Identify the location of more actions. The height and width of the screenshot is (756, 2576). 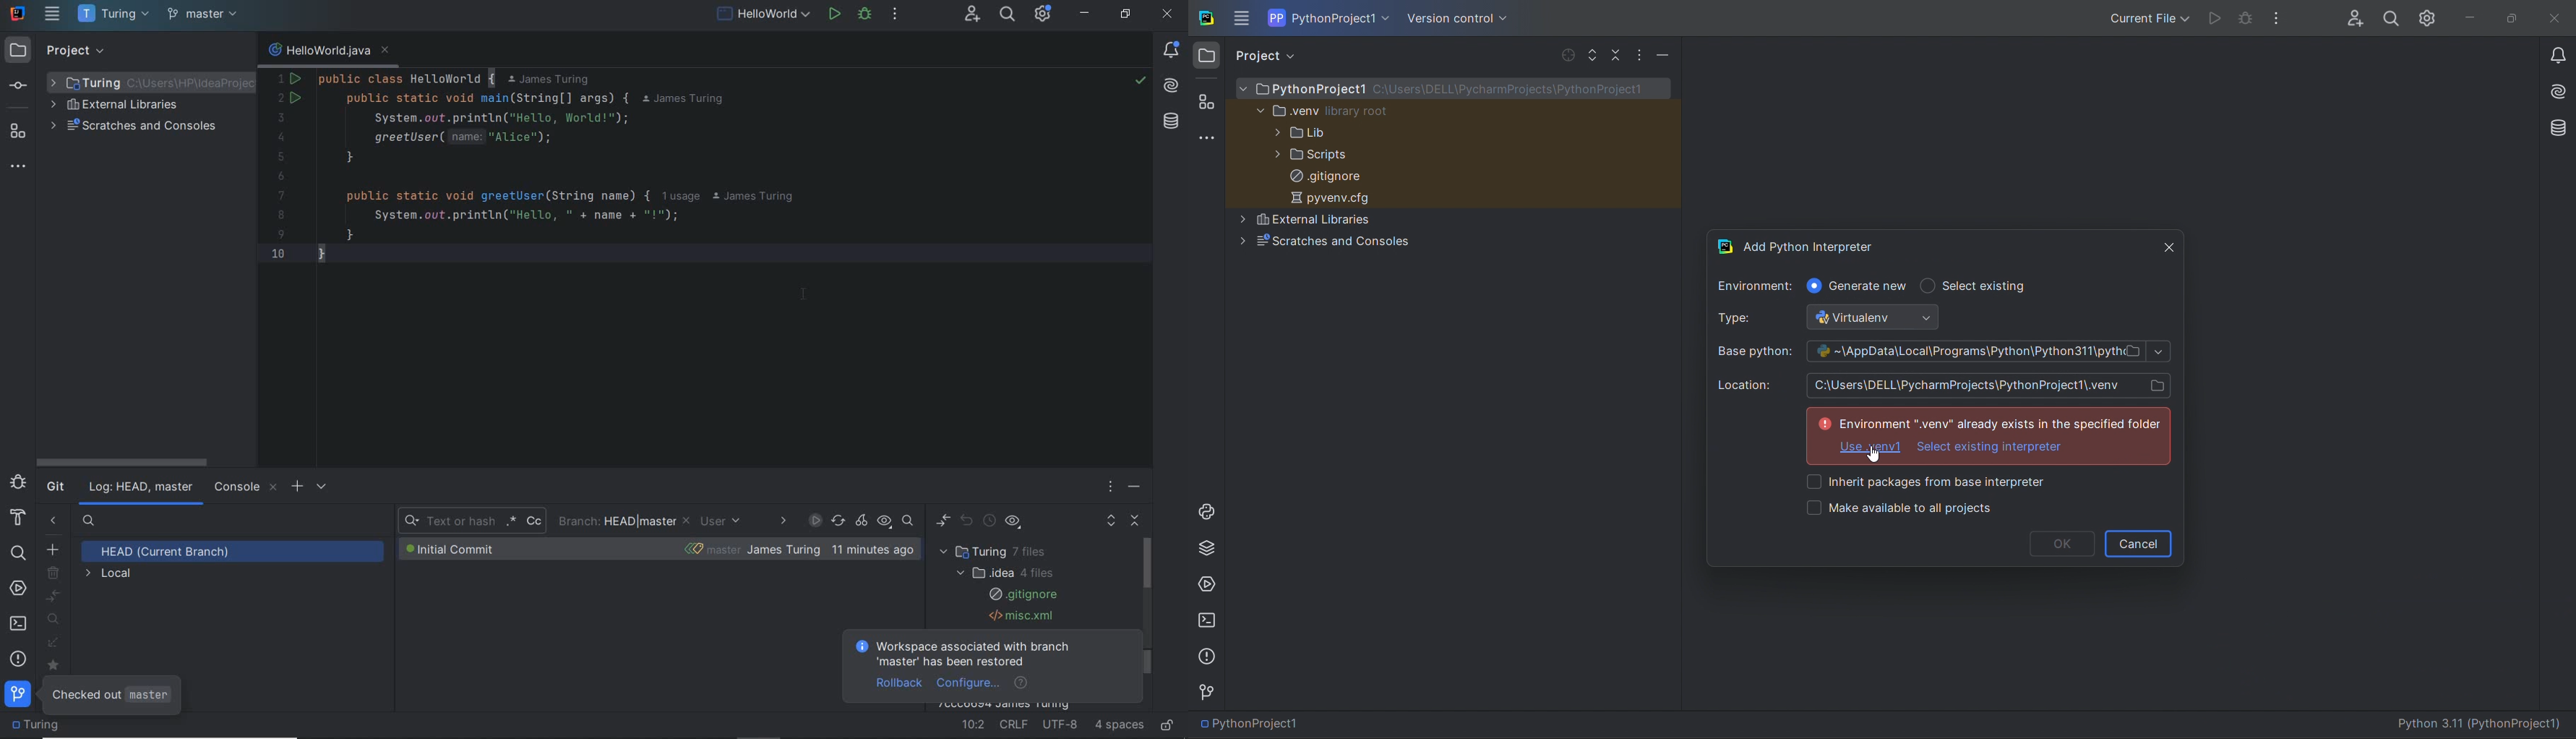
(896, 16).